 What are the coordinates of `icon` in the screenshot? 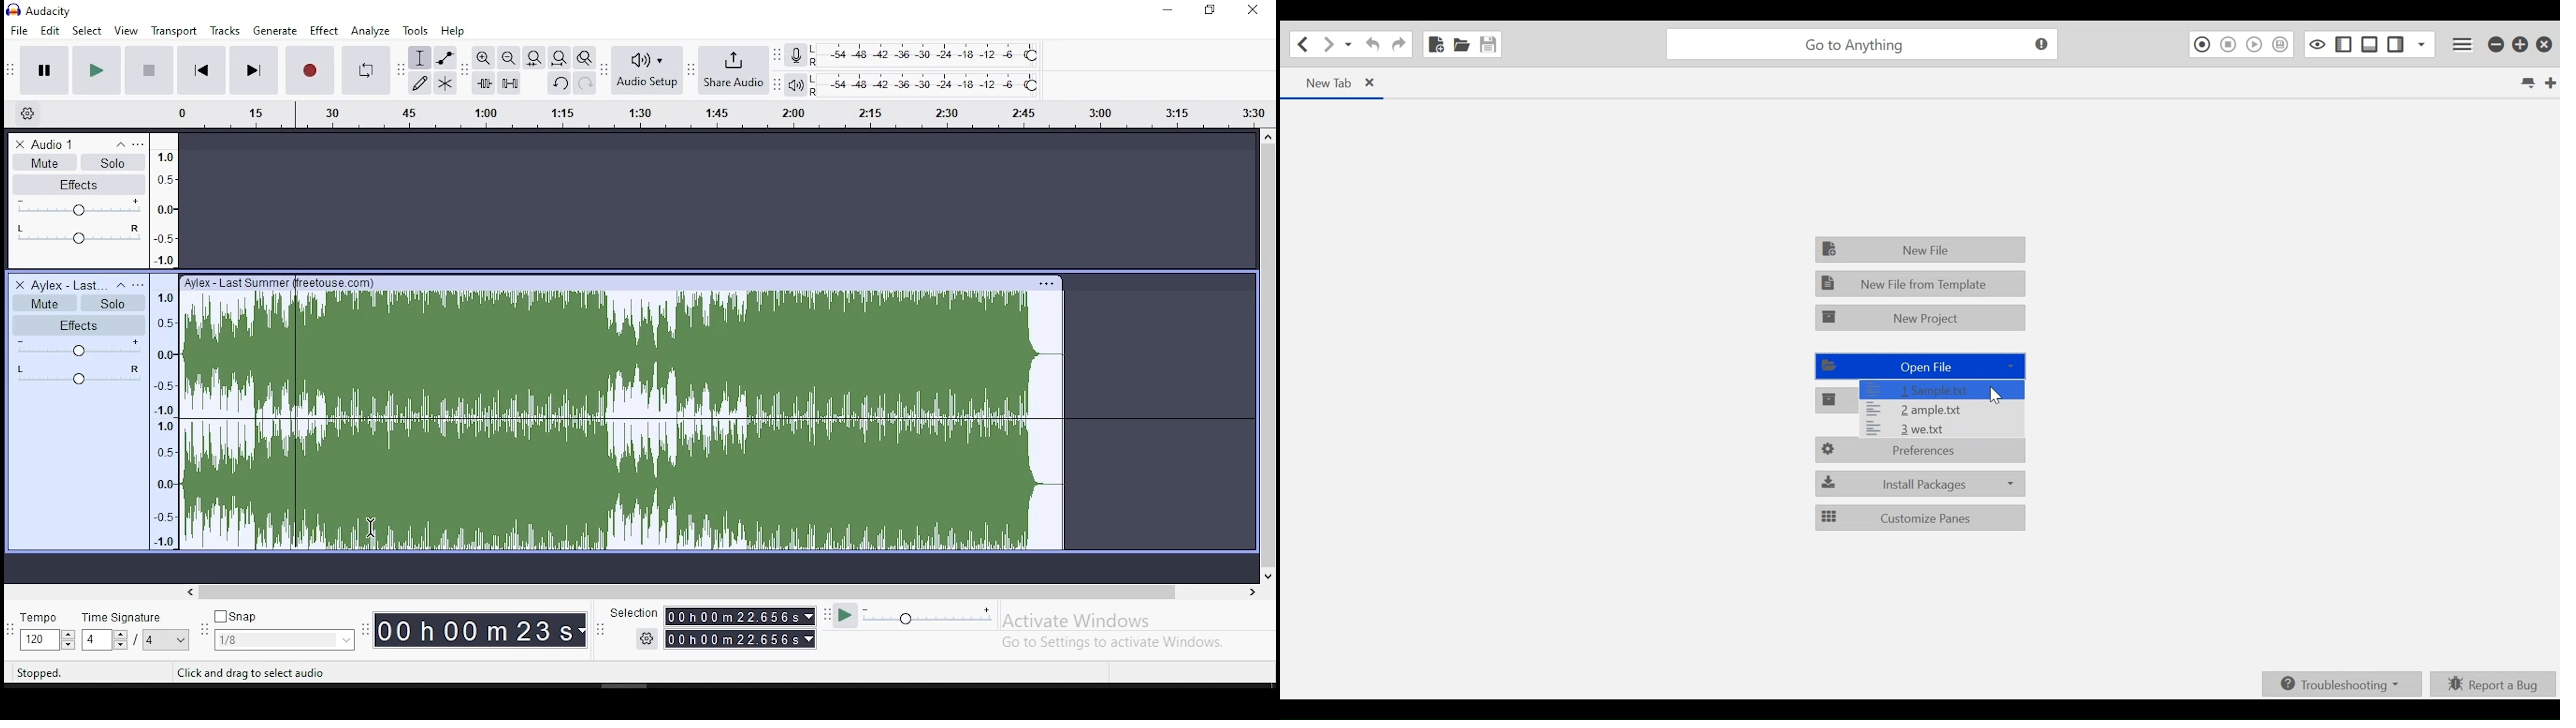 It's located at (54, 10).